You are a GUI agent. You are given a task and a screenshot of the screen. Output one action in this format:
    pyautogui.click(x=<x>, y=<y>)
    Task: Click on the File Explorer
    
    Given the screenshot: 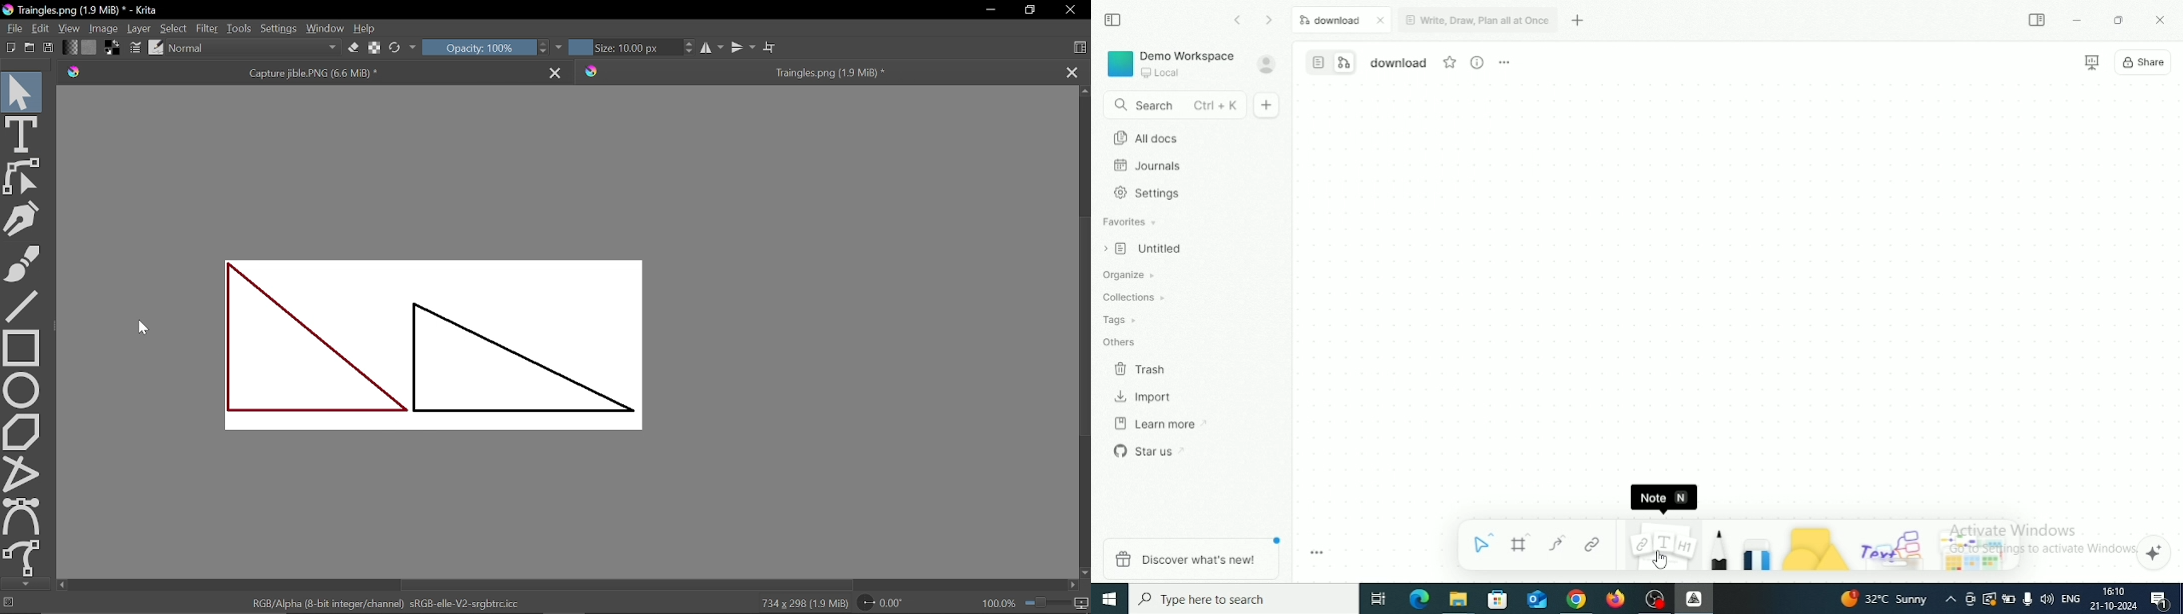 What is the action you would take?
    pyautogui.click(x=1457, y=600)
    